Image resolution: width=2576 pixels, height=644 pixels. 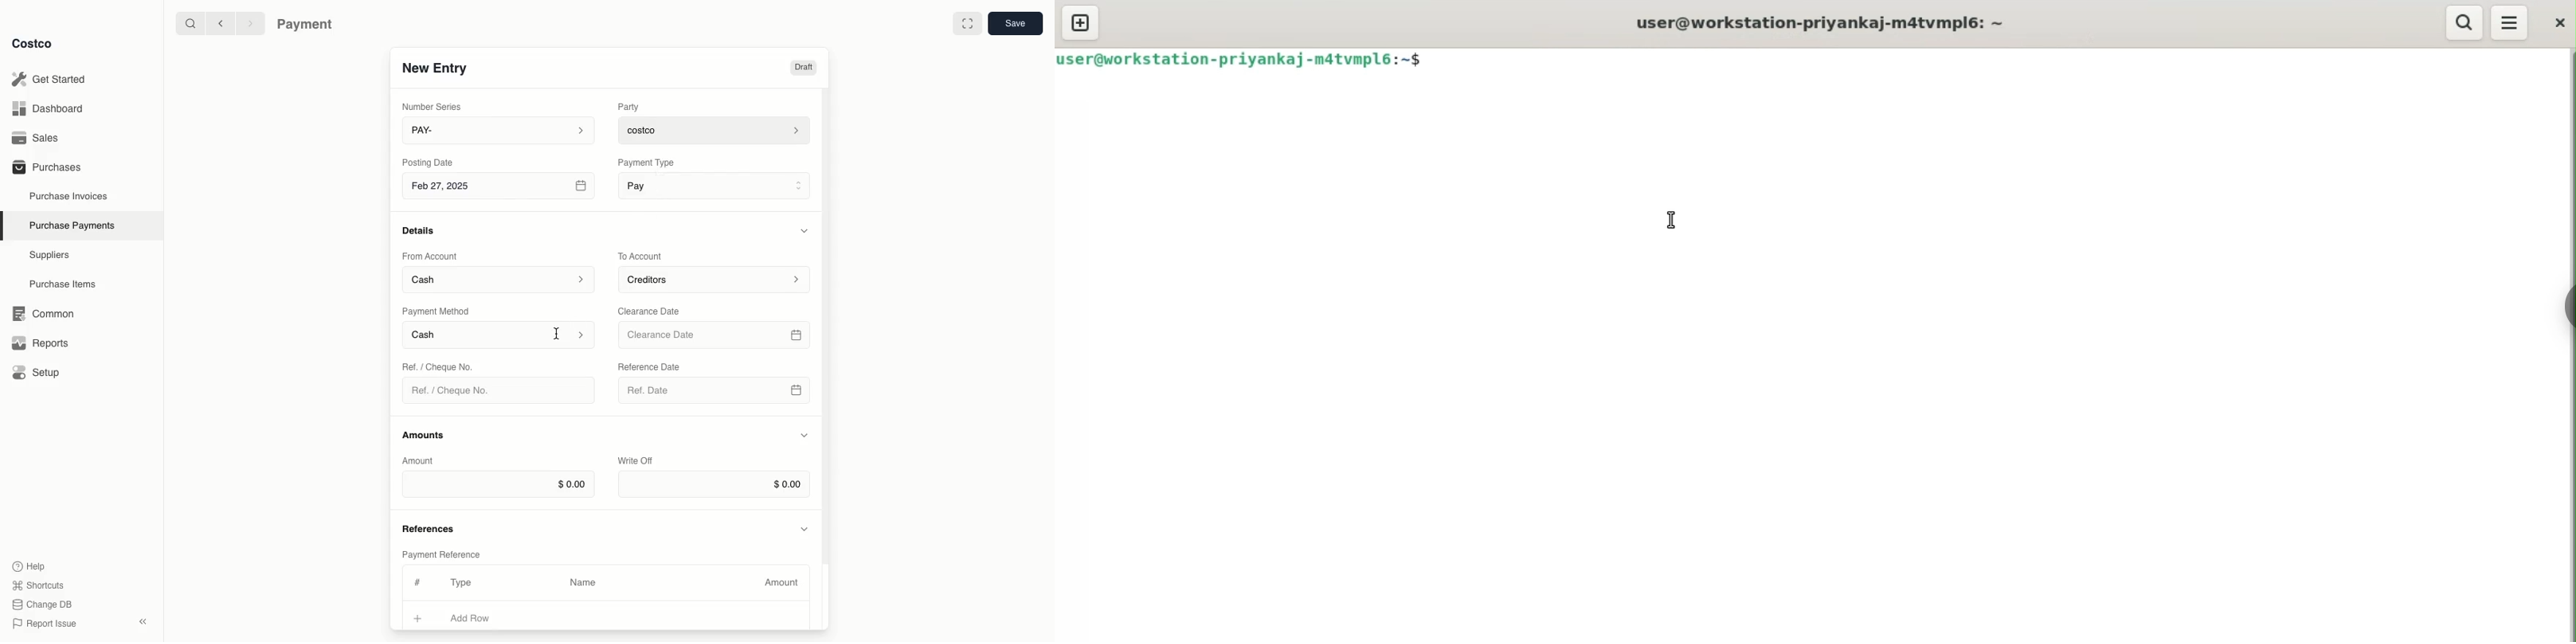 What do you see at coordinates (52, 79) in the screenshot?
I see `Get Started` at bounding box center [52, 79].